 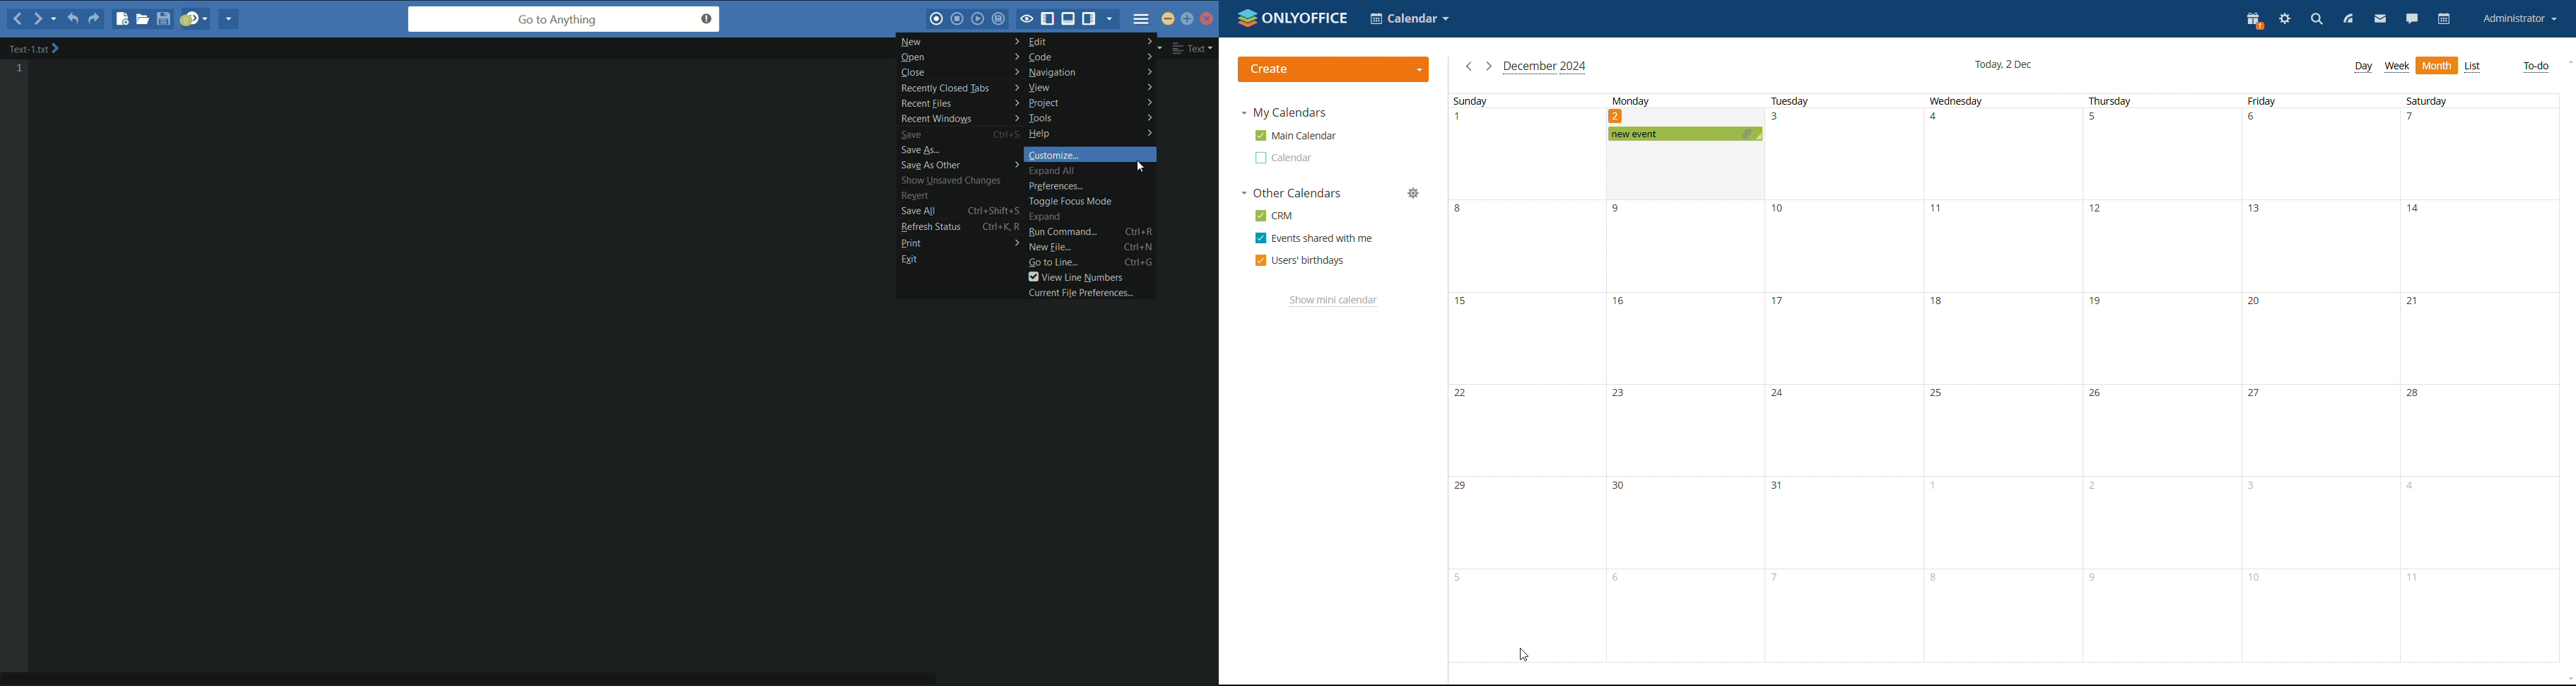 I want to click on save, so click(x=911, y=135).